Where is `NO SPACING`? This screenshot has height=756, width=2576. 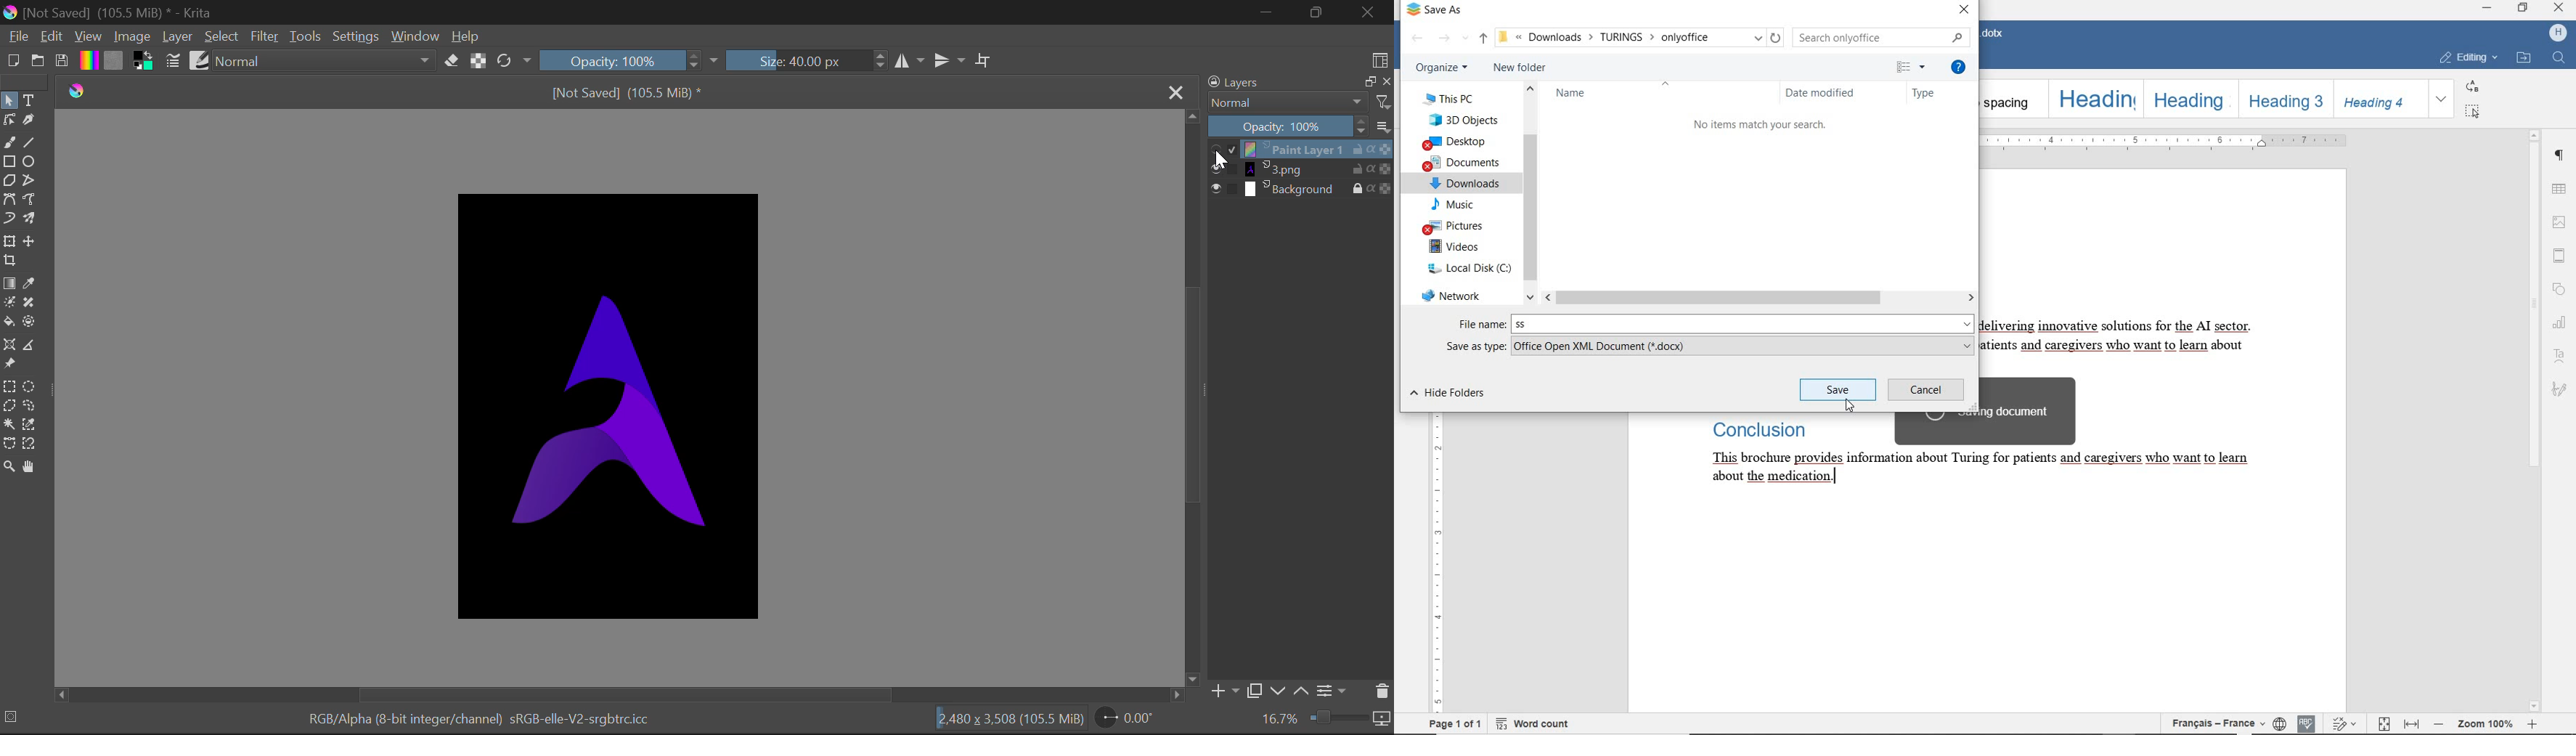 NO SPACING is located at coordinates (2013, 98).